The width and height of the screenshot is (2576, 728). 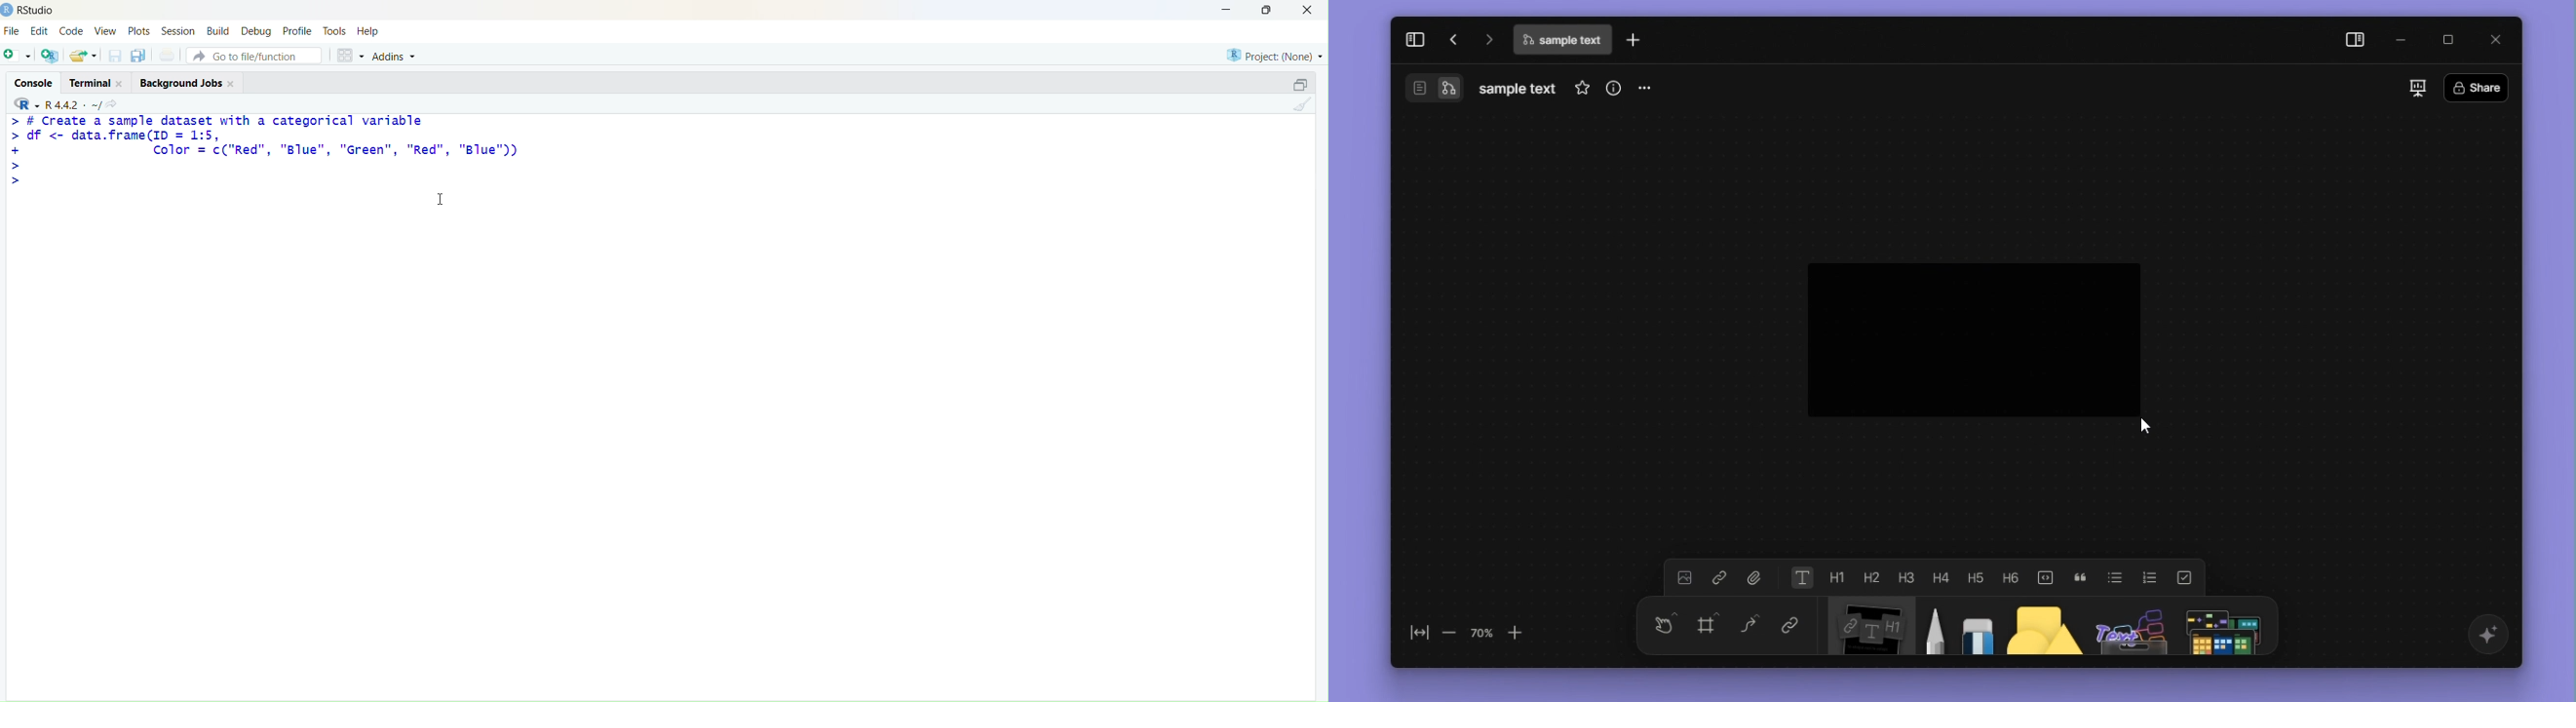 What do you see at coordinates (441, 199) in the screenshot?
I see `cursor` at bounding box center [441, 199].